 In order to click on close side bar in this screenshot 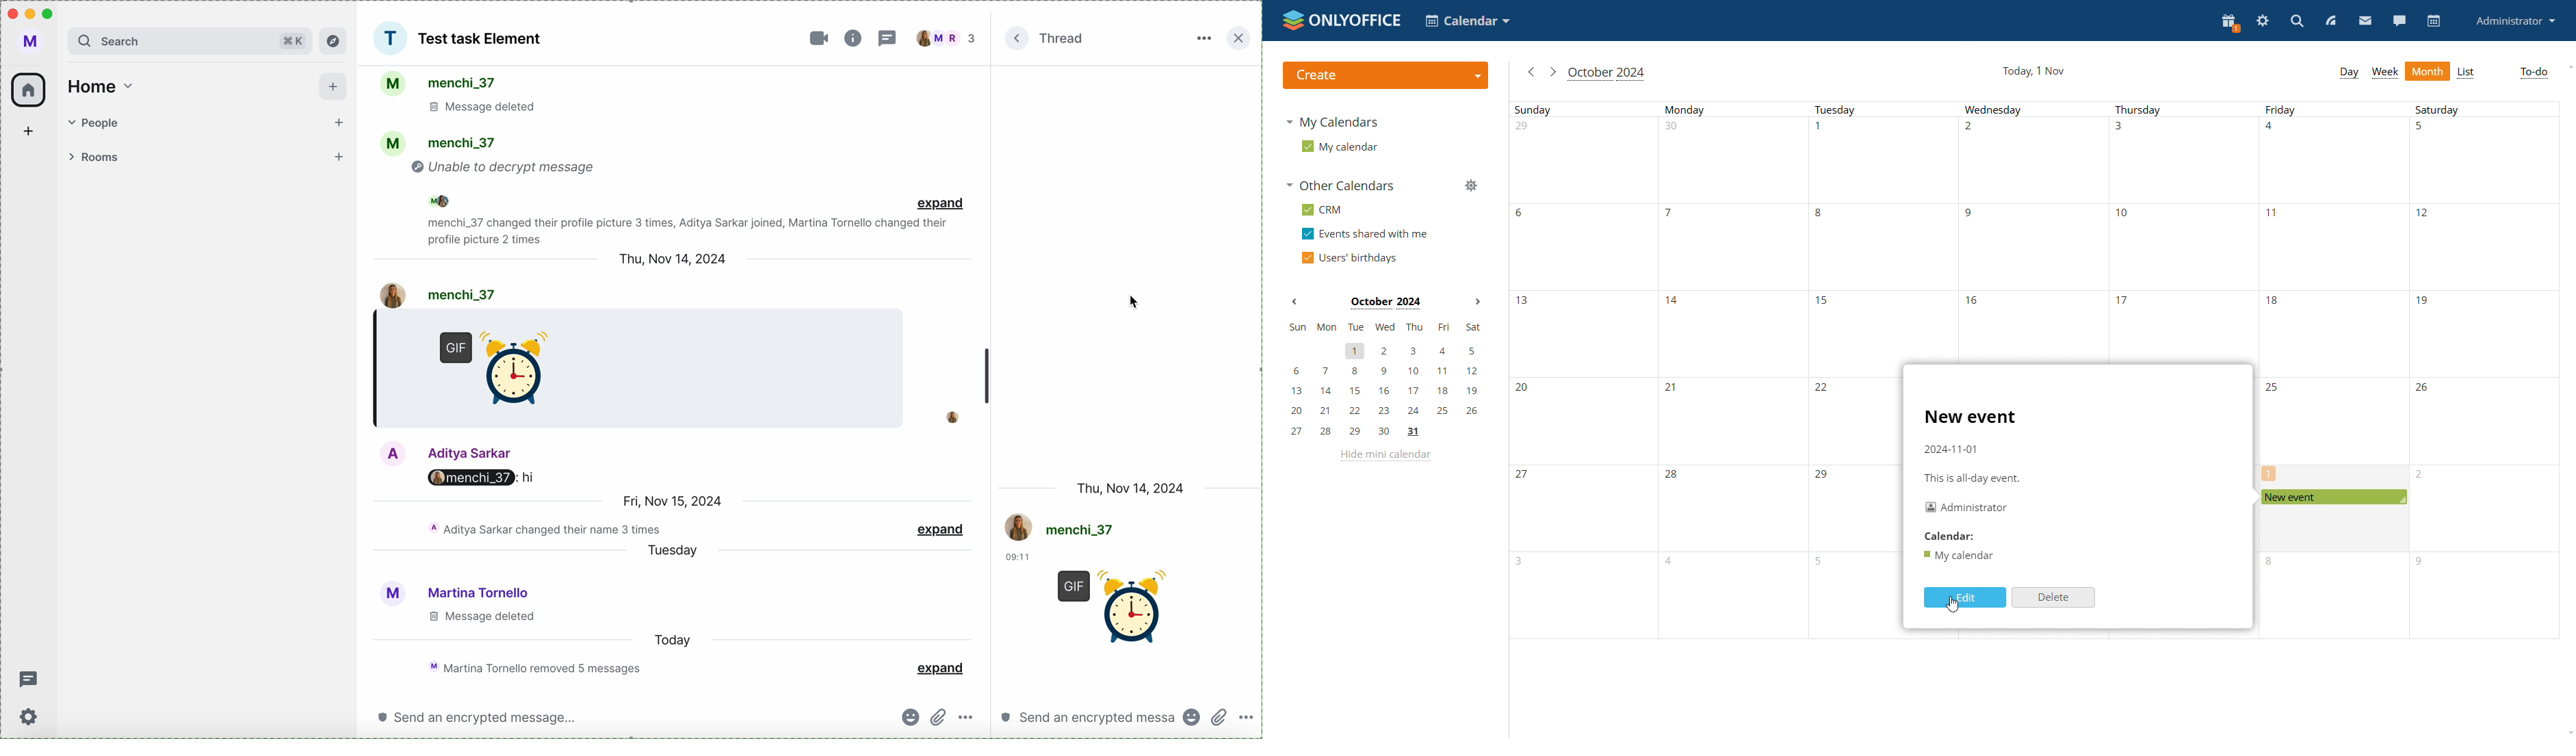, I will do `click(1238, 39)`.